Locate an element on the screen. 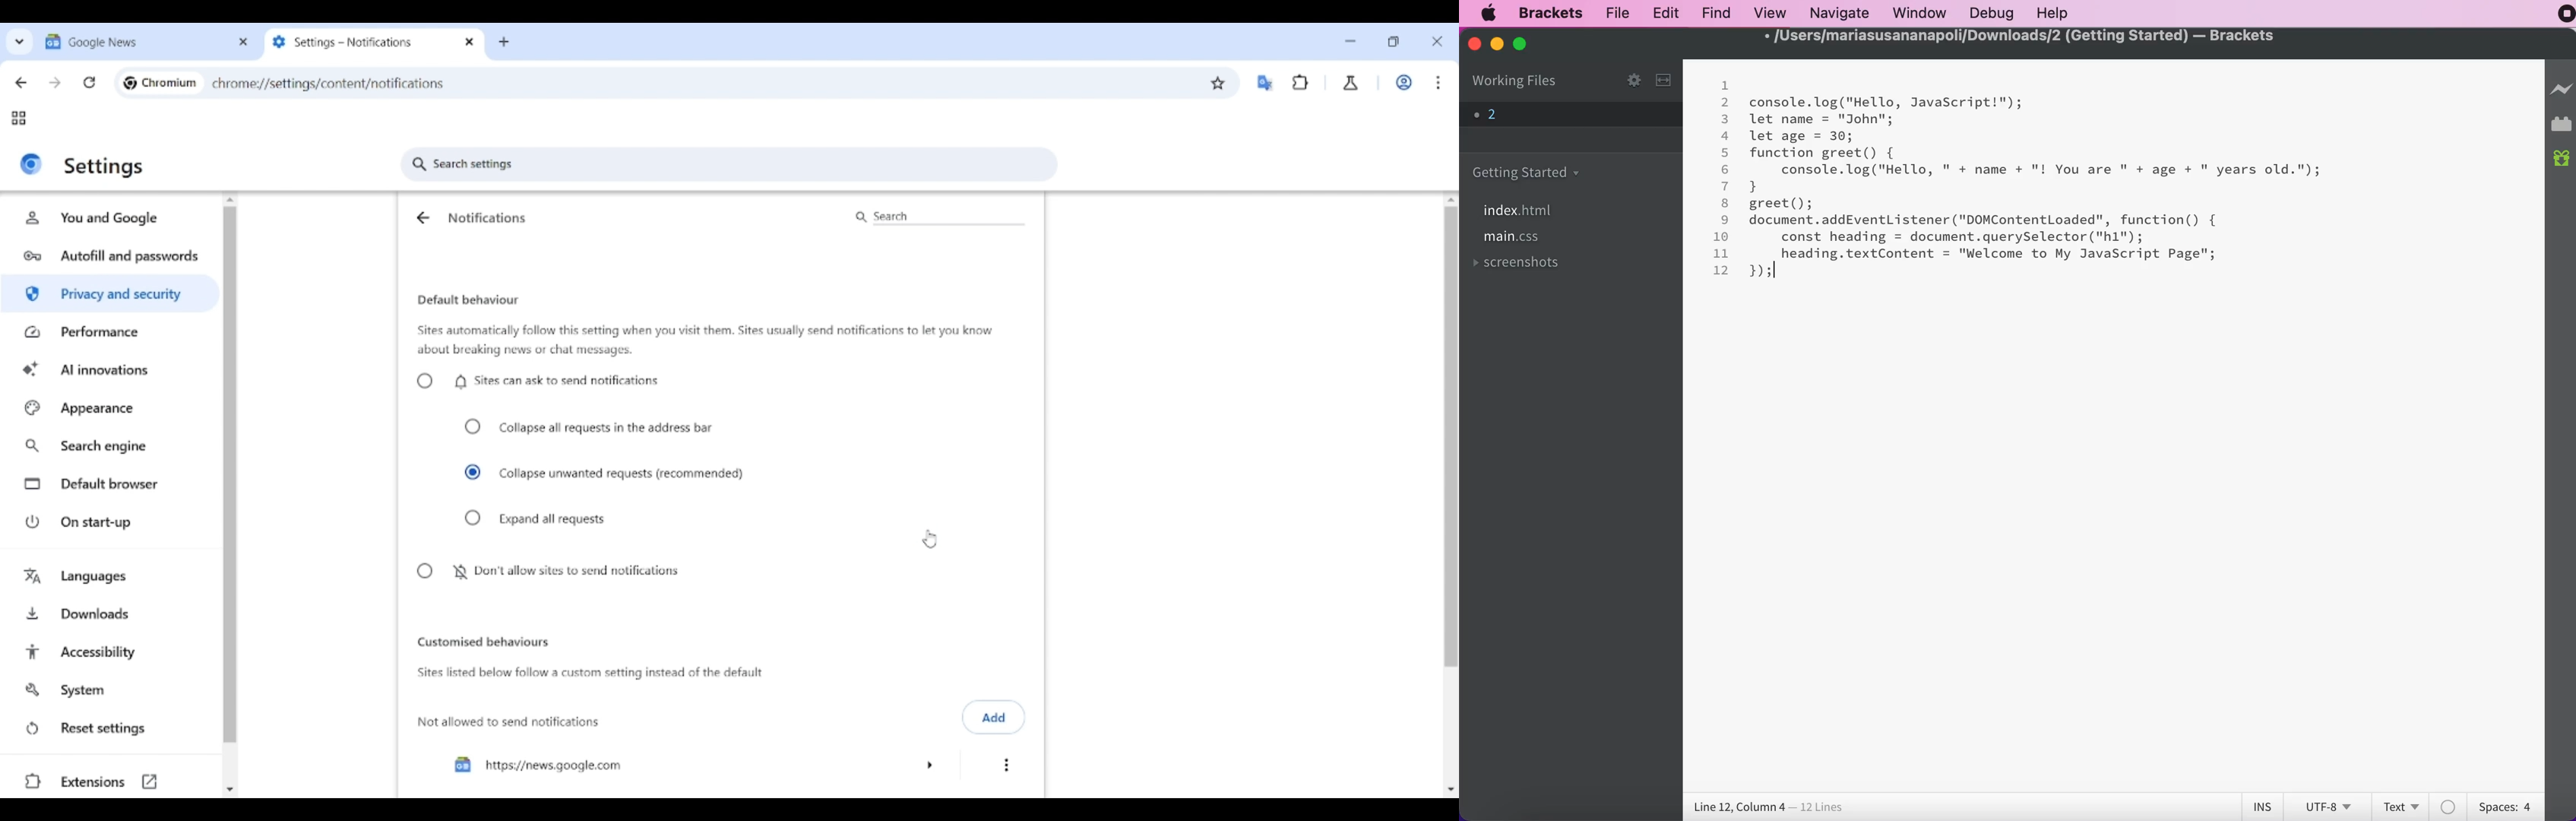  Autofill and passwords is located at coordinates (112, 257).